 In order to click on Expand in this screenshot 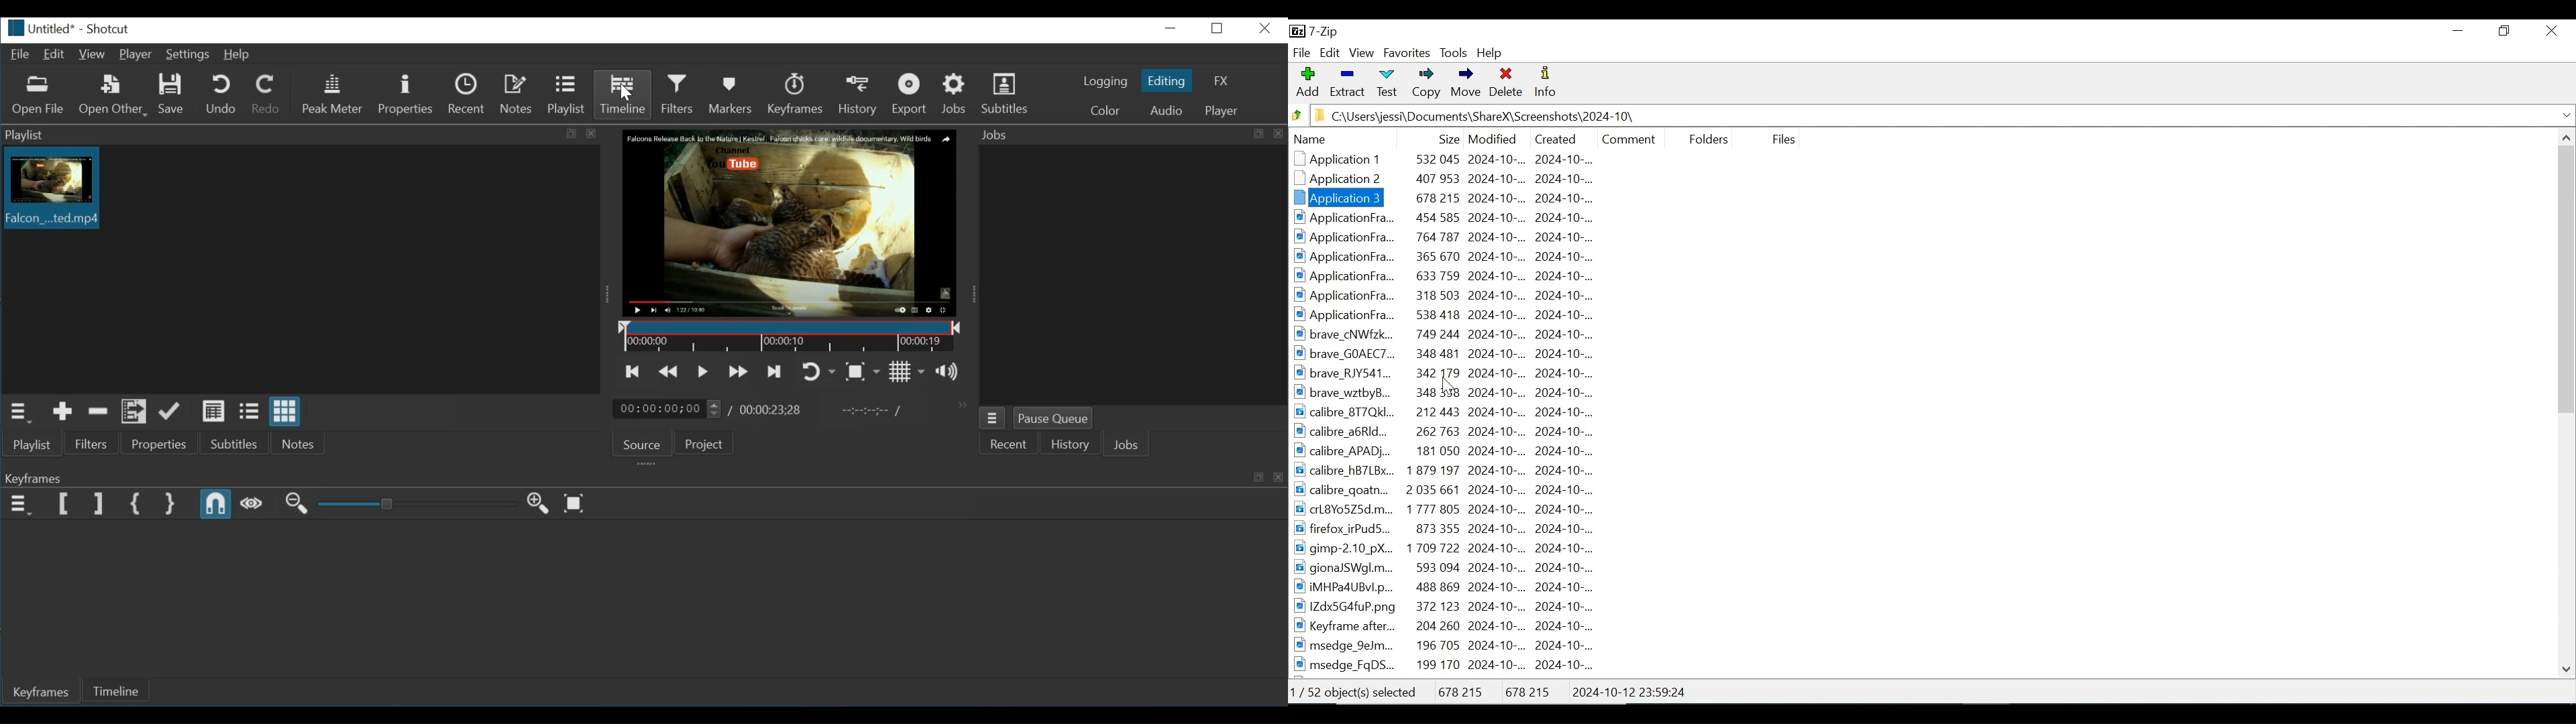, I will do `click(2565, 115)`.